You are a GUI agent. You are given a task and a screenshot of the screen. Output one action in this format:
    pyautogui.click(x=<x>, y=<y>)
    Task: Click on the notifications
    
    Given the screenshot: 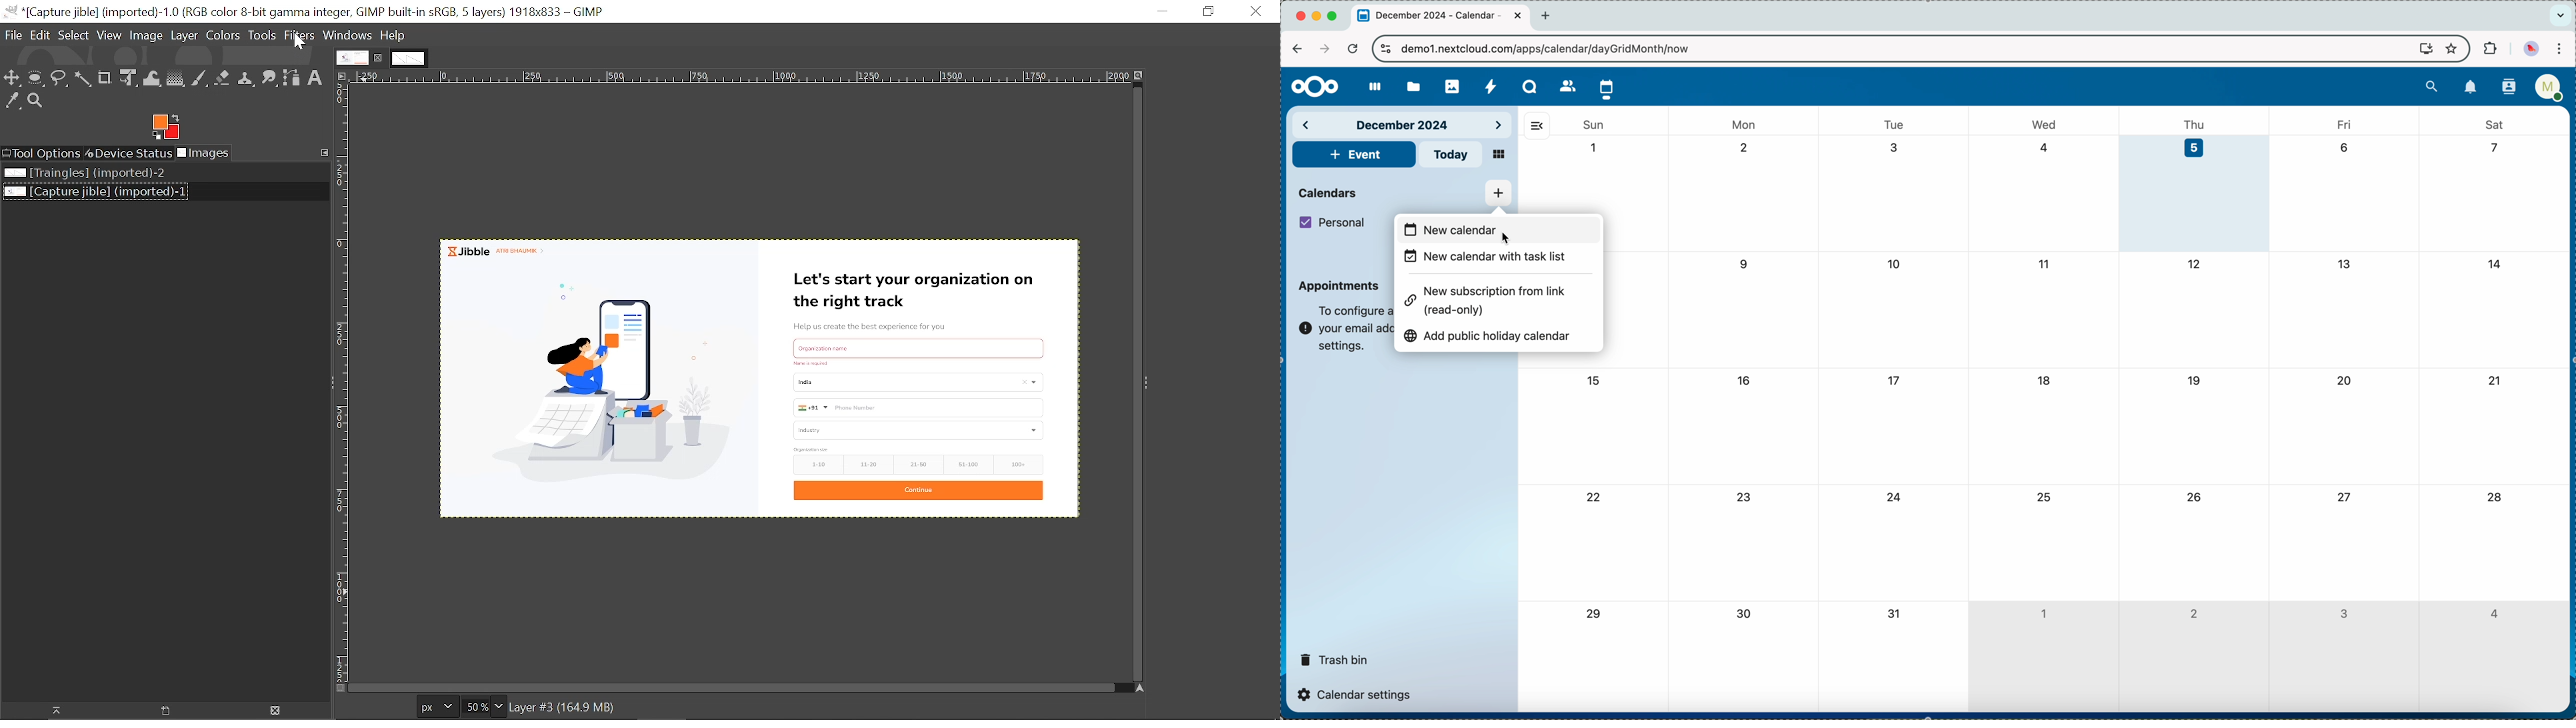 What is the action you would take?
    pyautogui.click(x=2471, y=88)
    